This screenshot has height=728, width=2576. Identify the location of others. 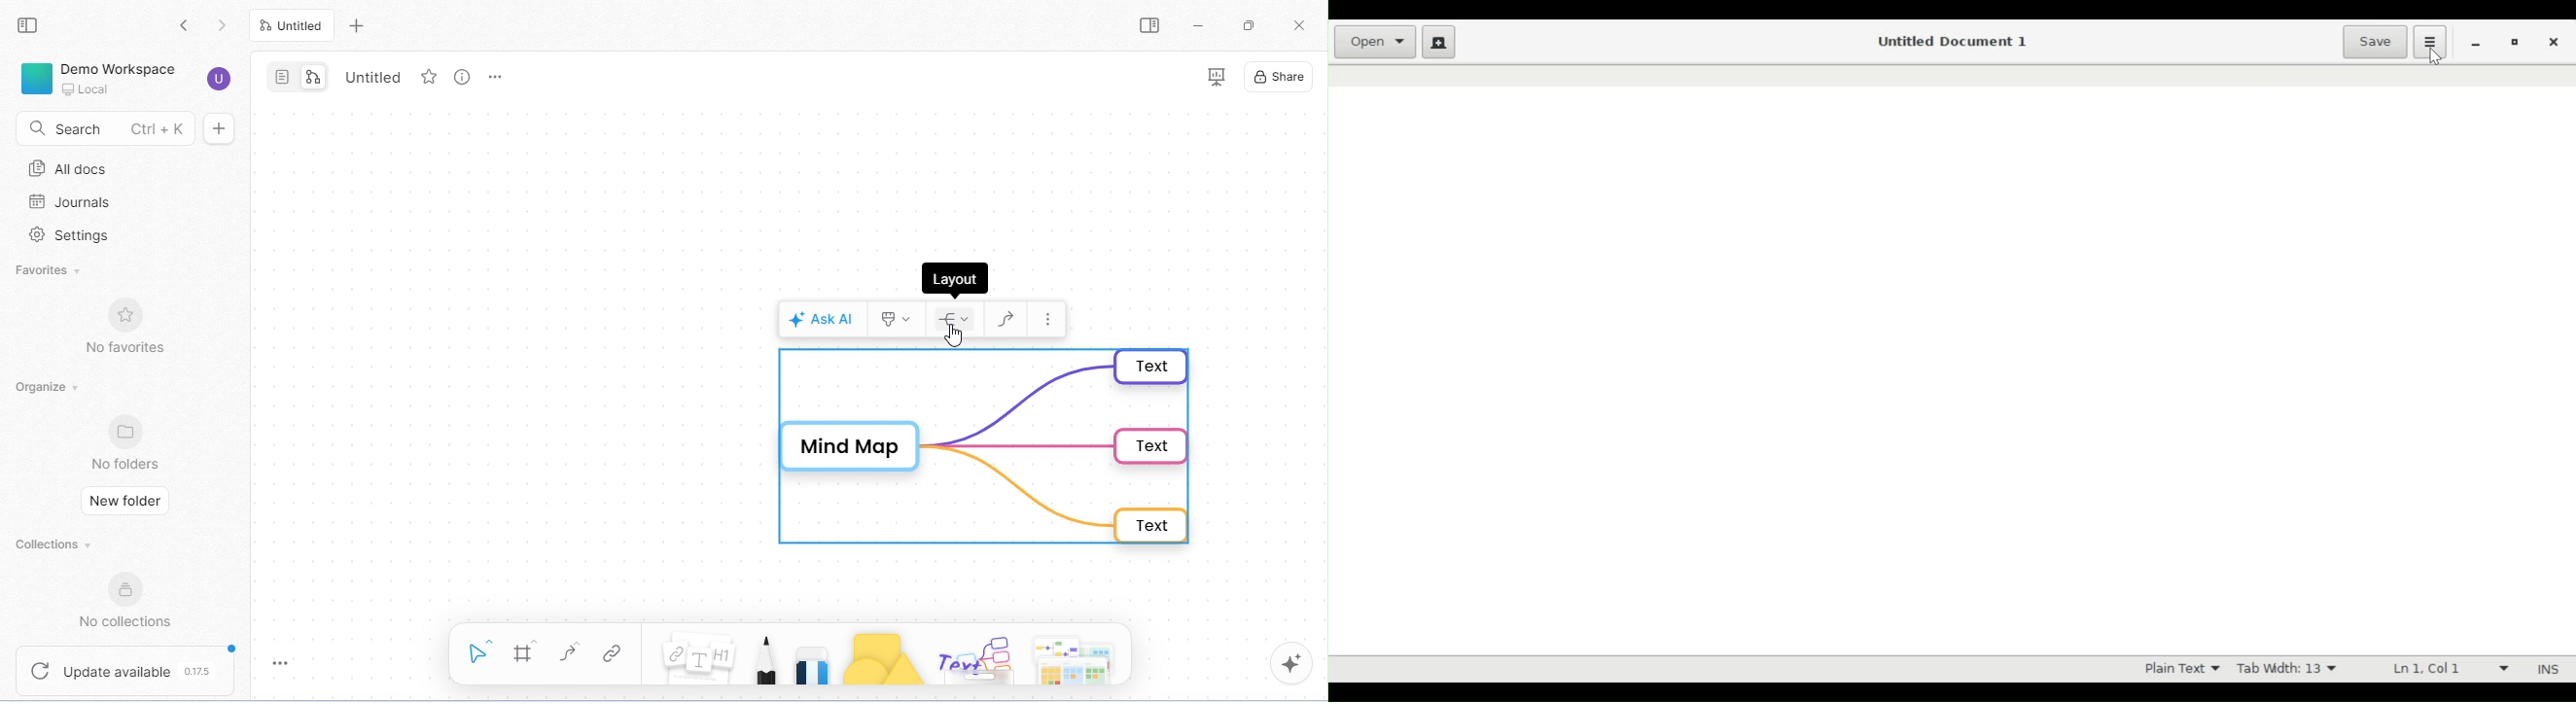
(972, 657).